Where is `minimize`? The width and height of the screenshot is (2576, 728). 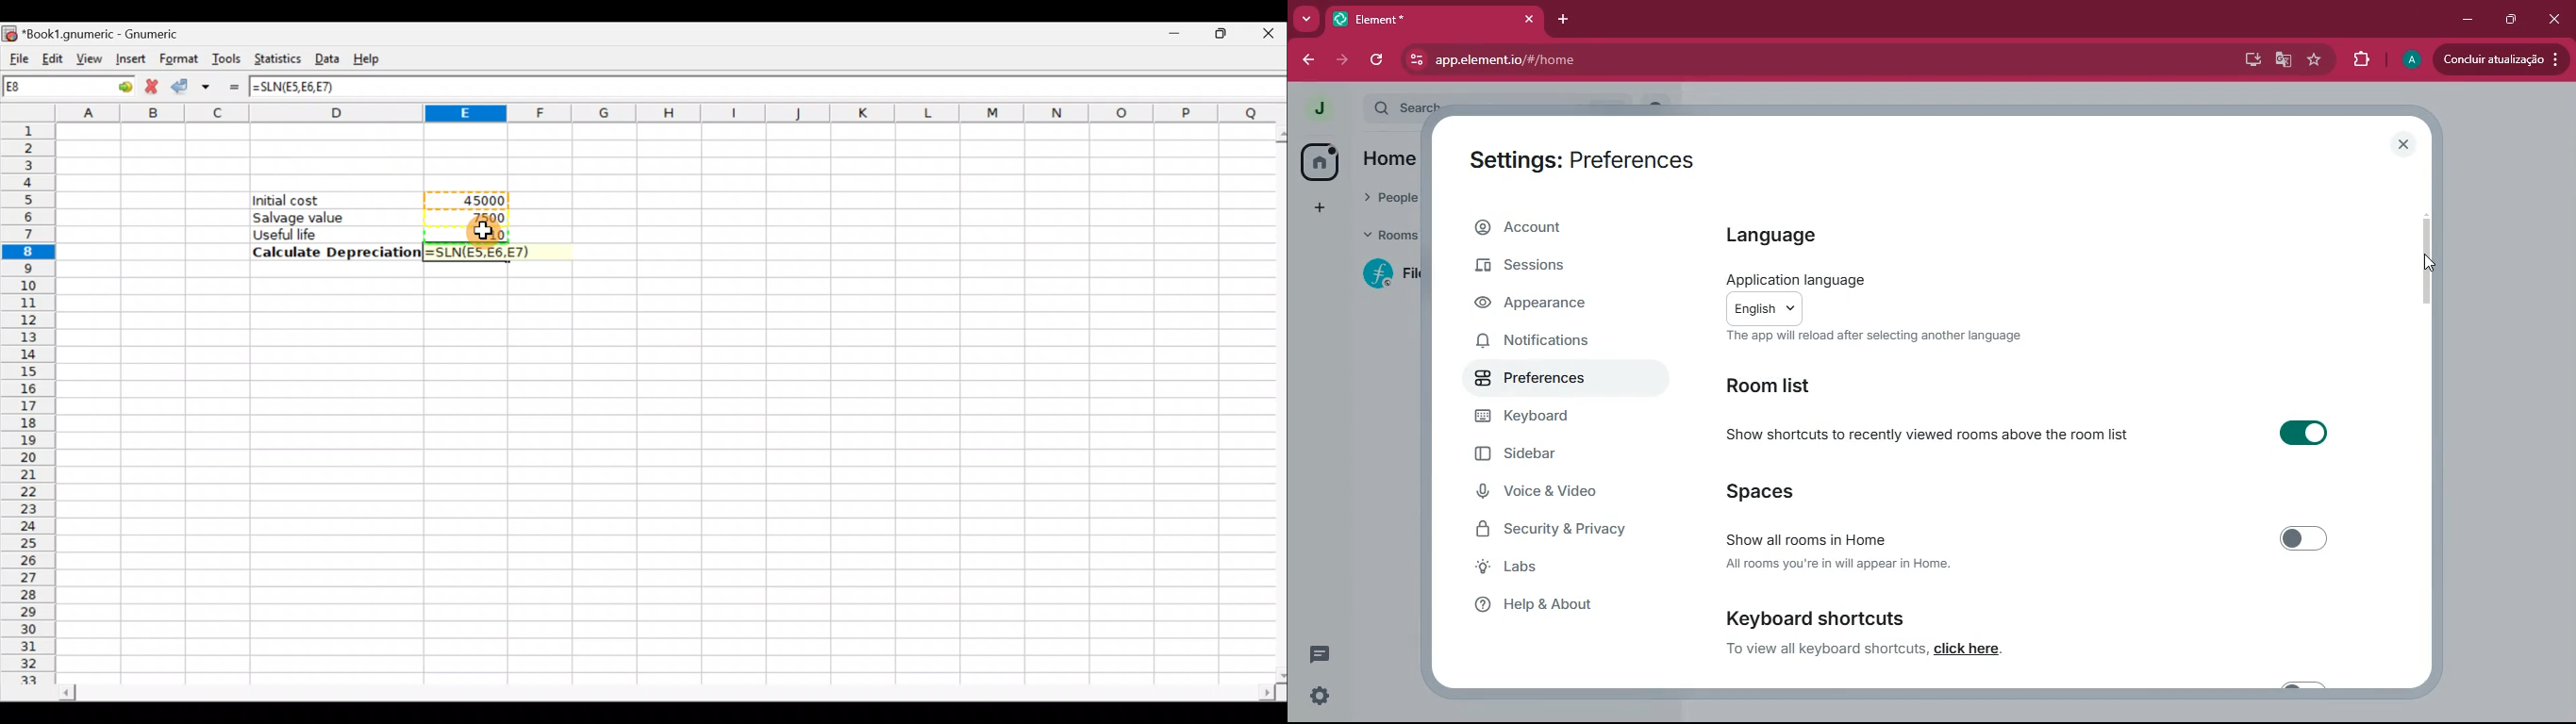
minimize is located at coordinates (2466, 20).